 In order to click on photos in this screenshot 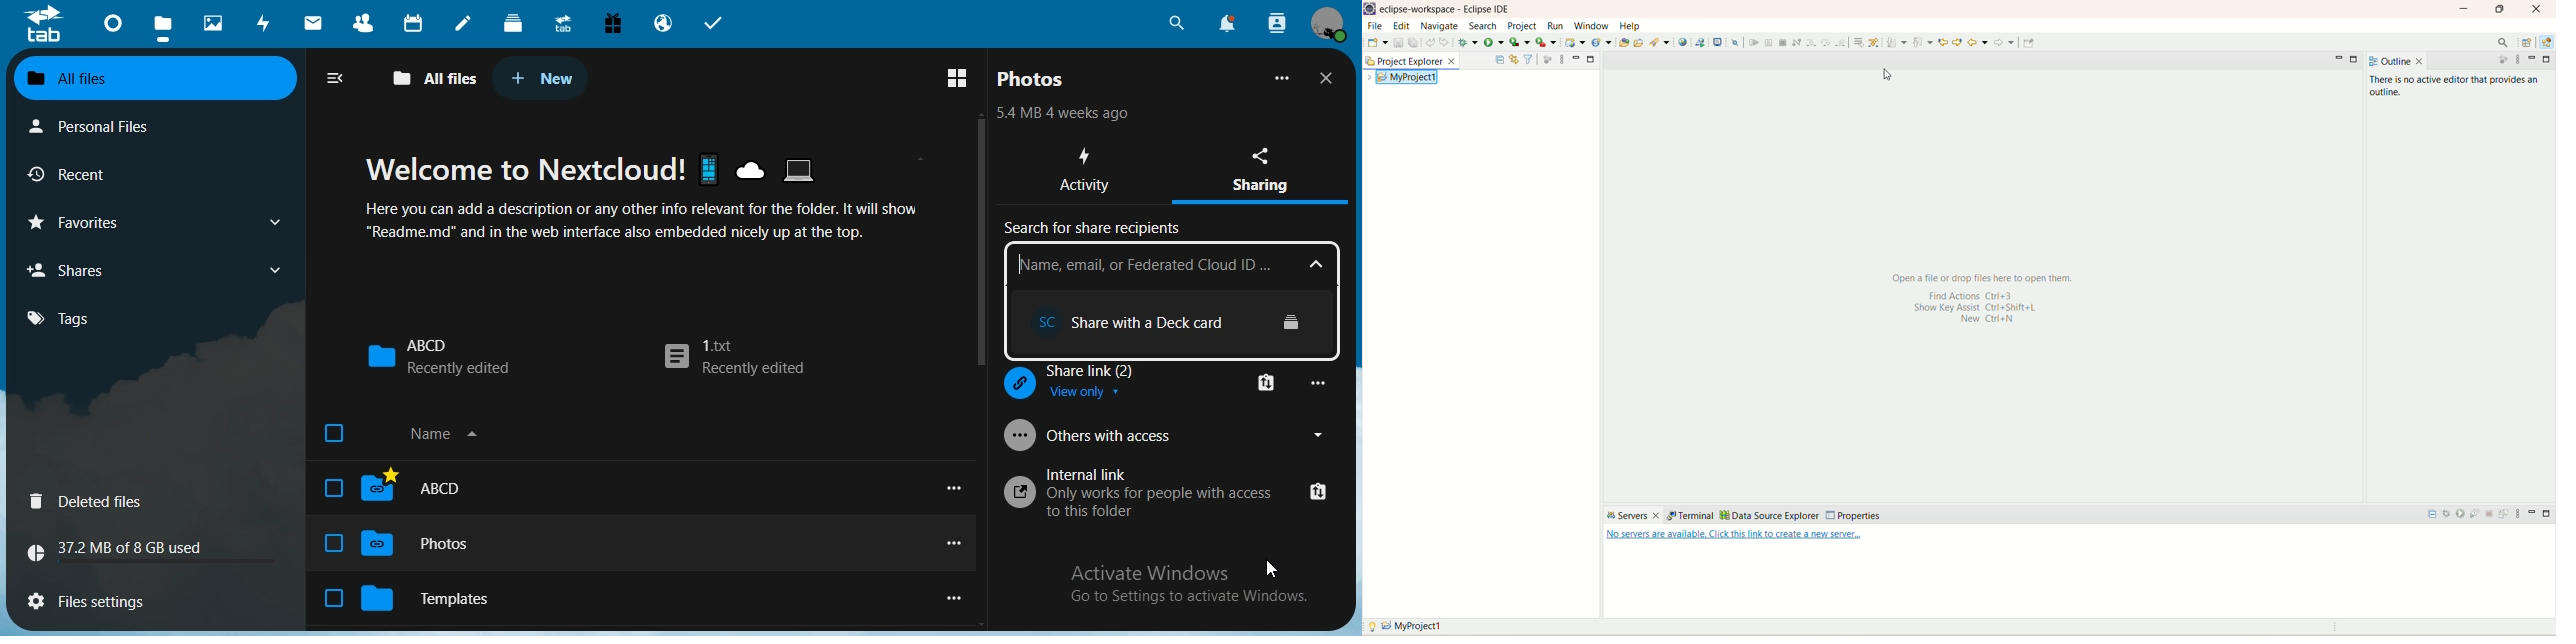, I will do `click(1033, 79)`.